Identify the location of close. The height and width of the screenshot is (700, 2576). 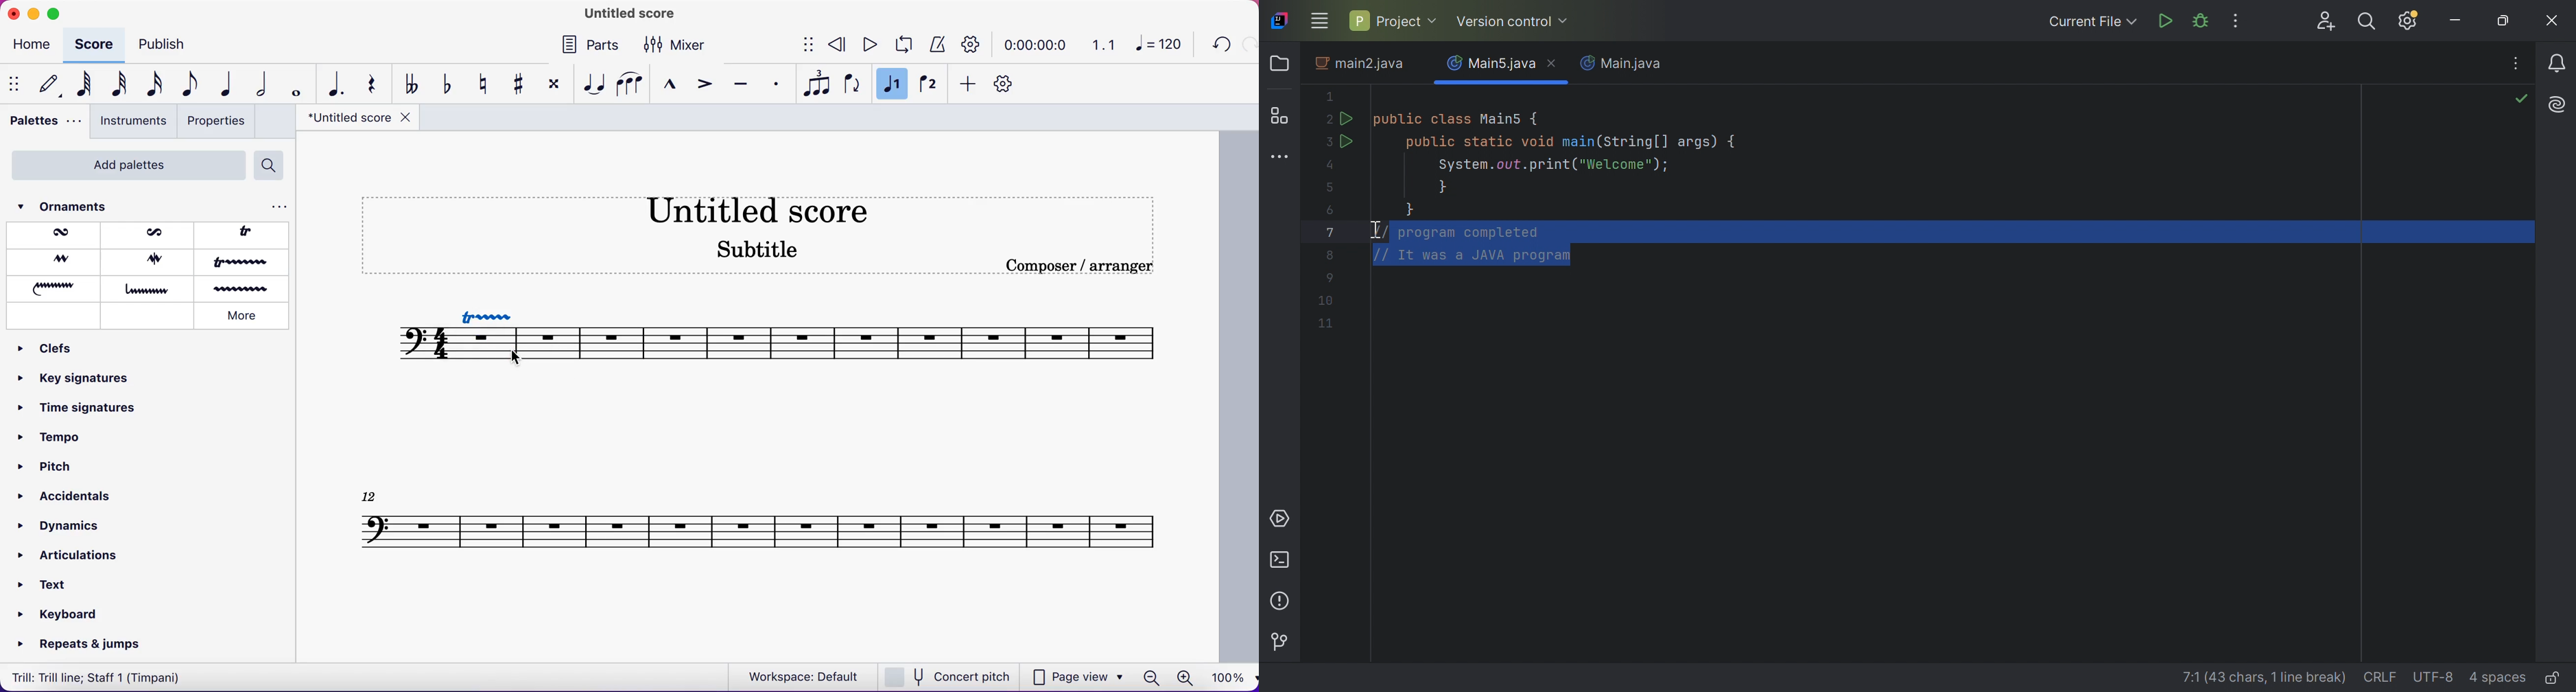
(13, 13).